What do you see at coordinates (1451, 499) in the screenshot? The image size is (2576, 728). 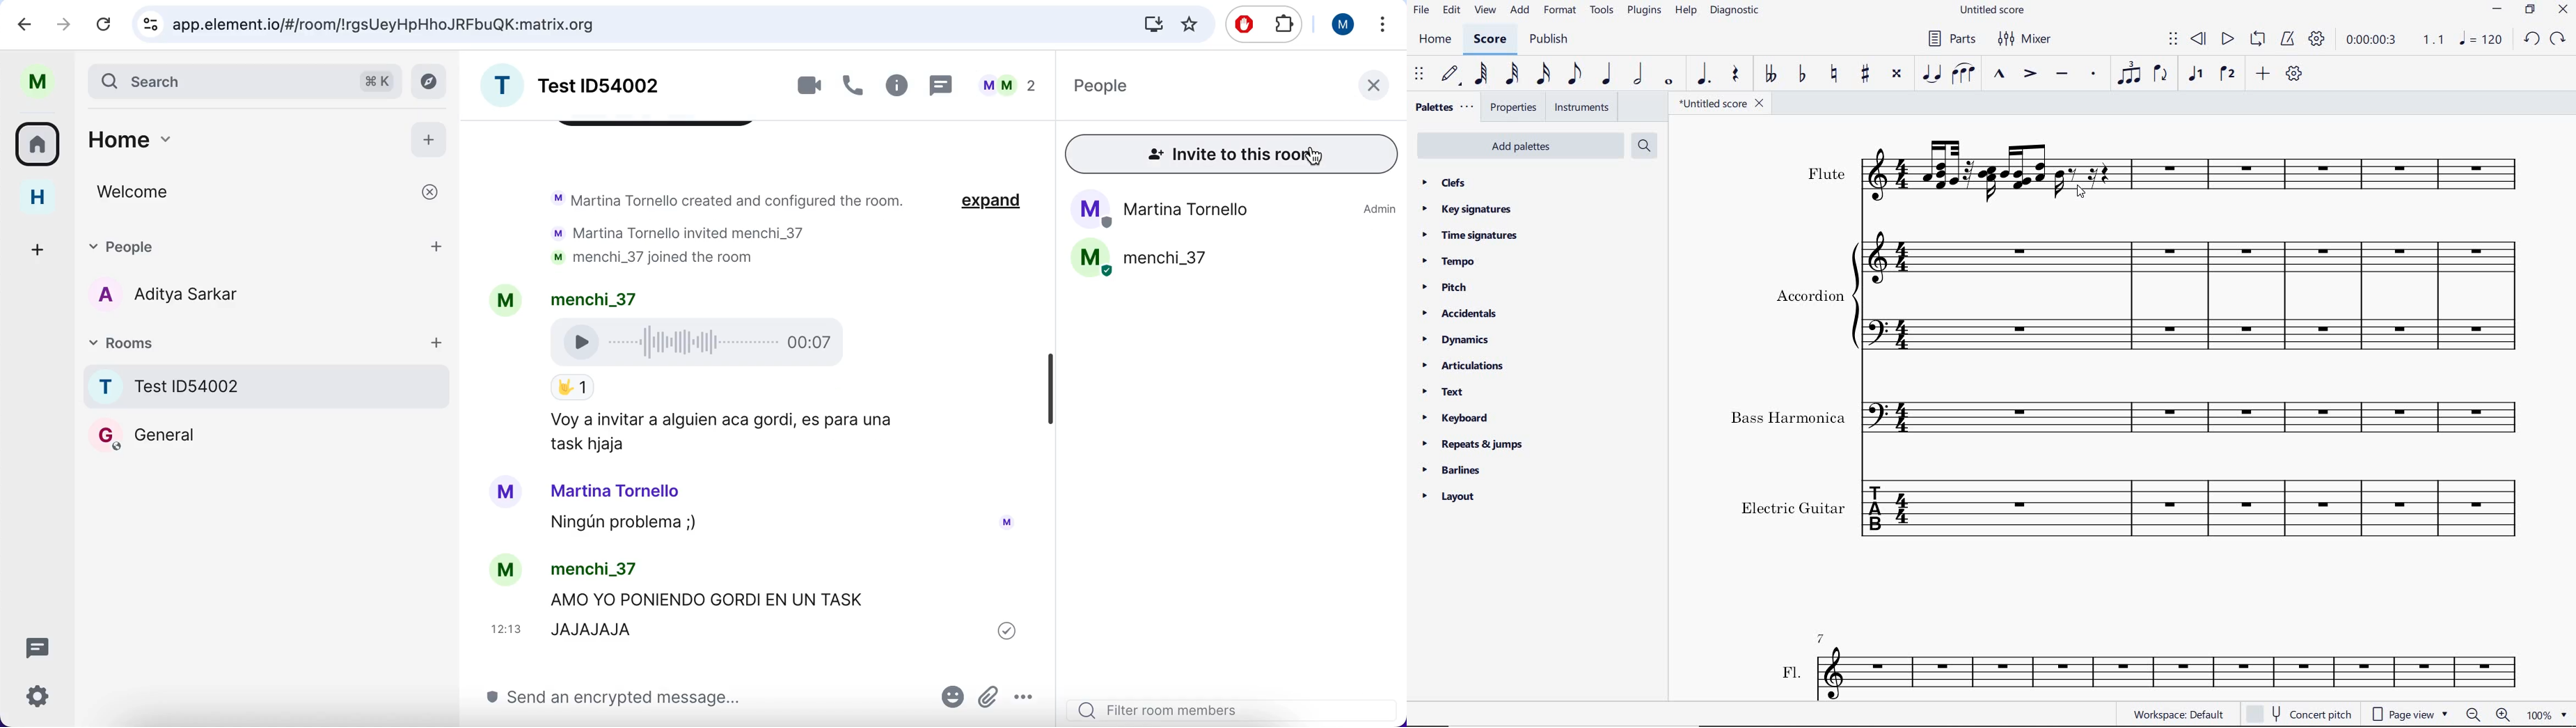 I see `layout` at bounding box center [1451, 499].